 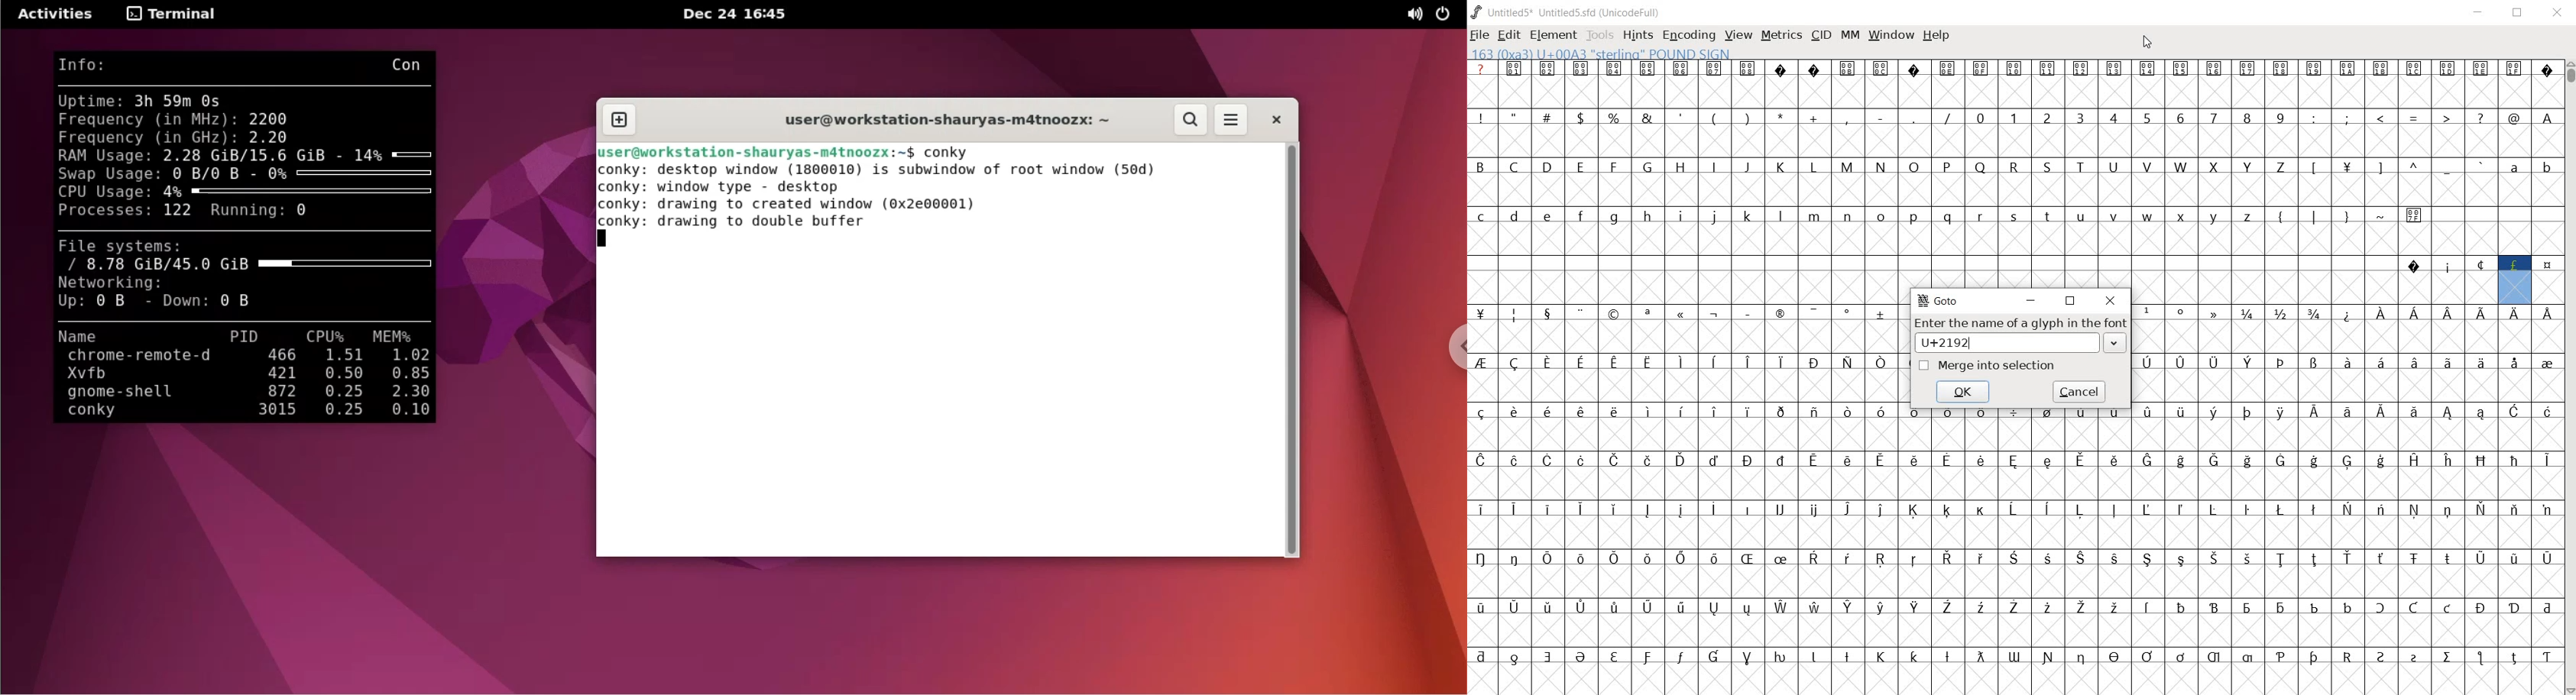 I want to click on METRICS, so click(x=1781, y=35).